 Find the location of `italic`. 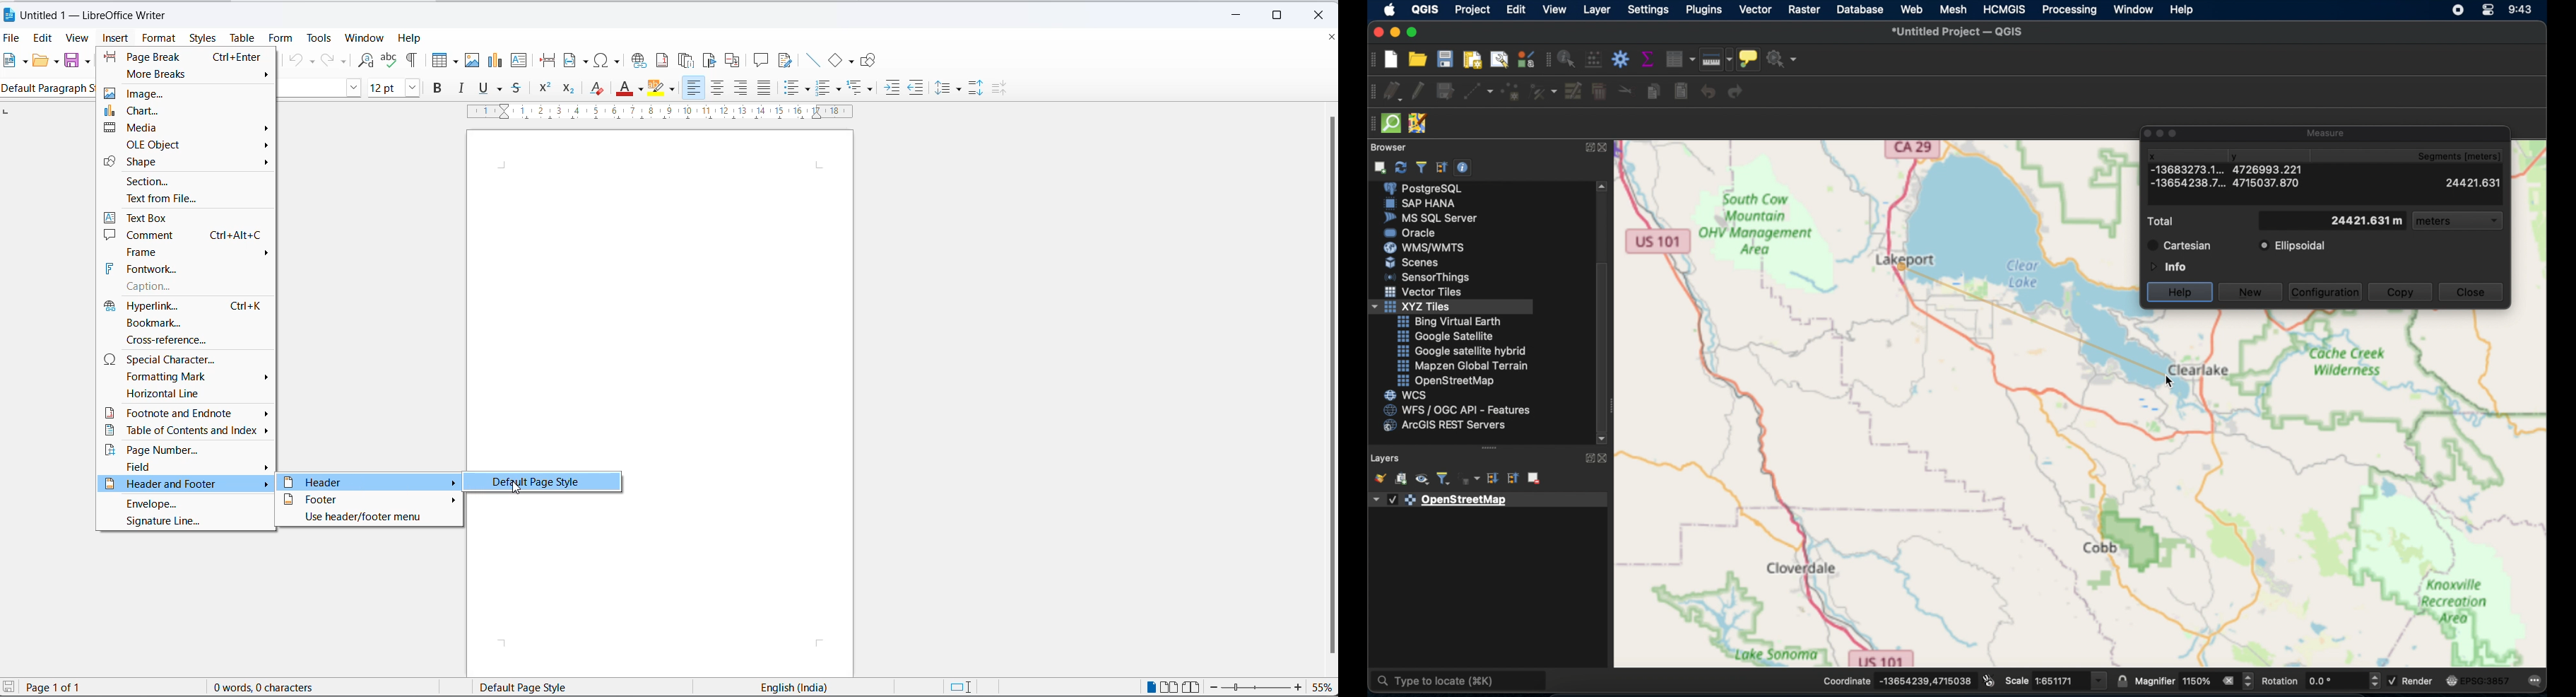

italic is located at coordinates (463, 88).